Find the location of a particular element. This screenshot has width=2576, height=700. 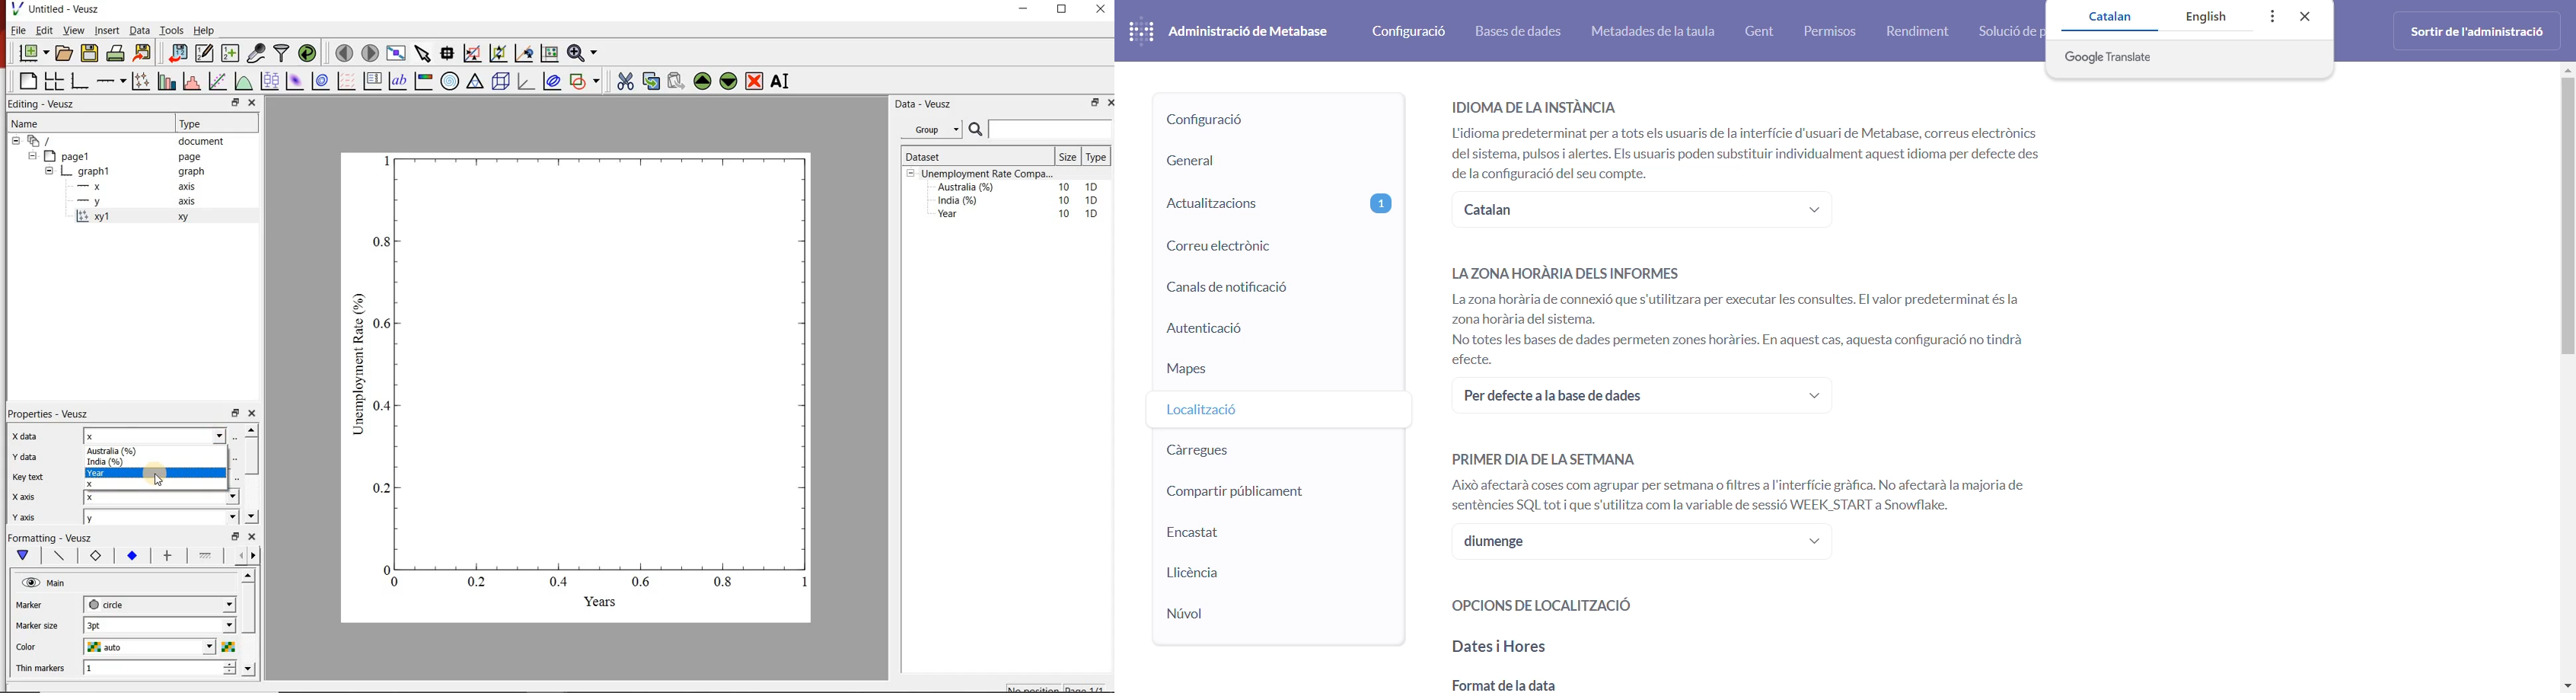

plot covariance ellipses is located at coordinates (553, 81).